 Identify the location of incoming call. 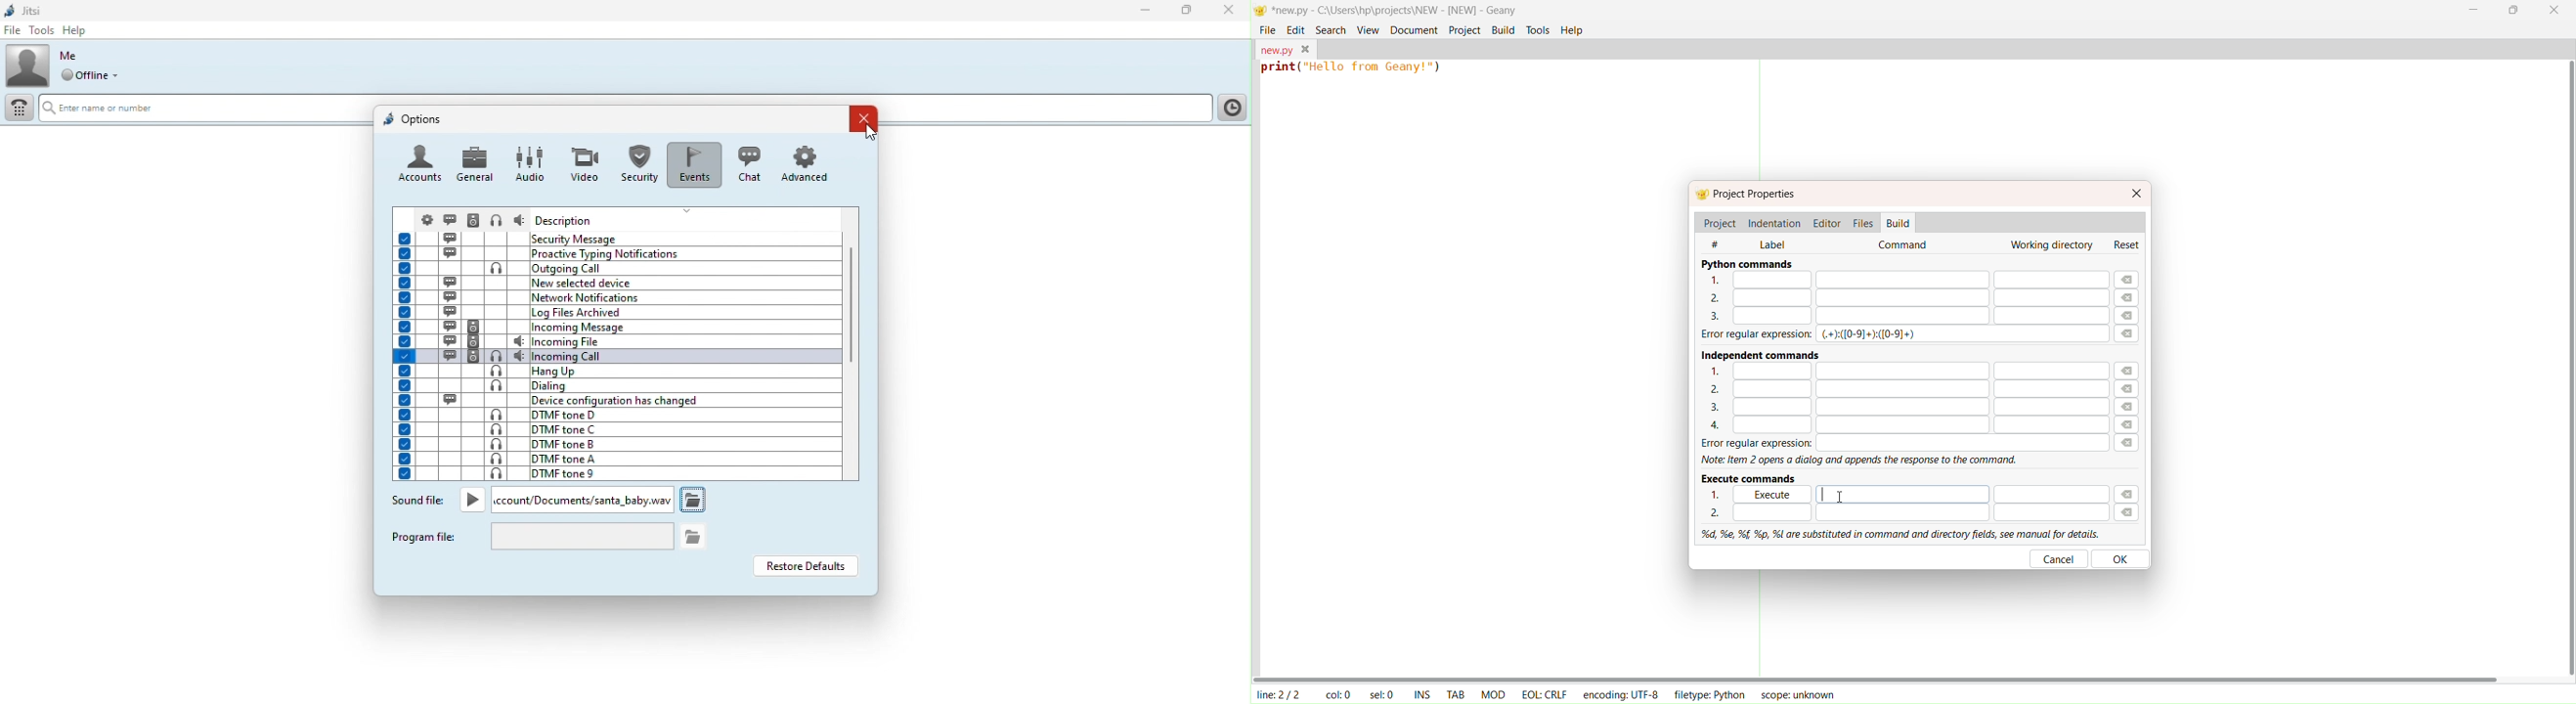
(615, 356).